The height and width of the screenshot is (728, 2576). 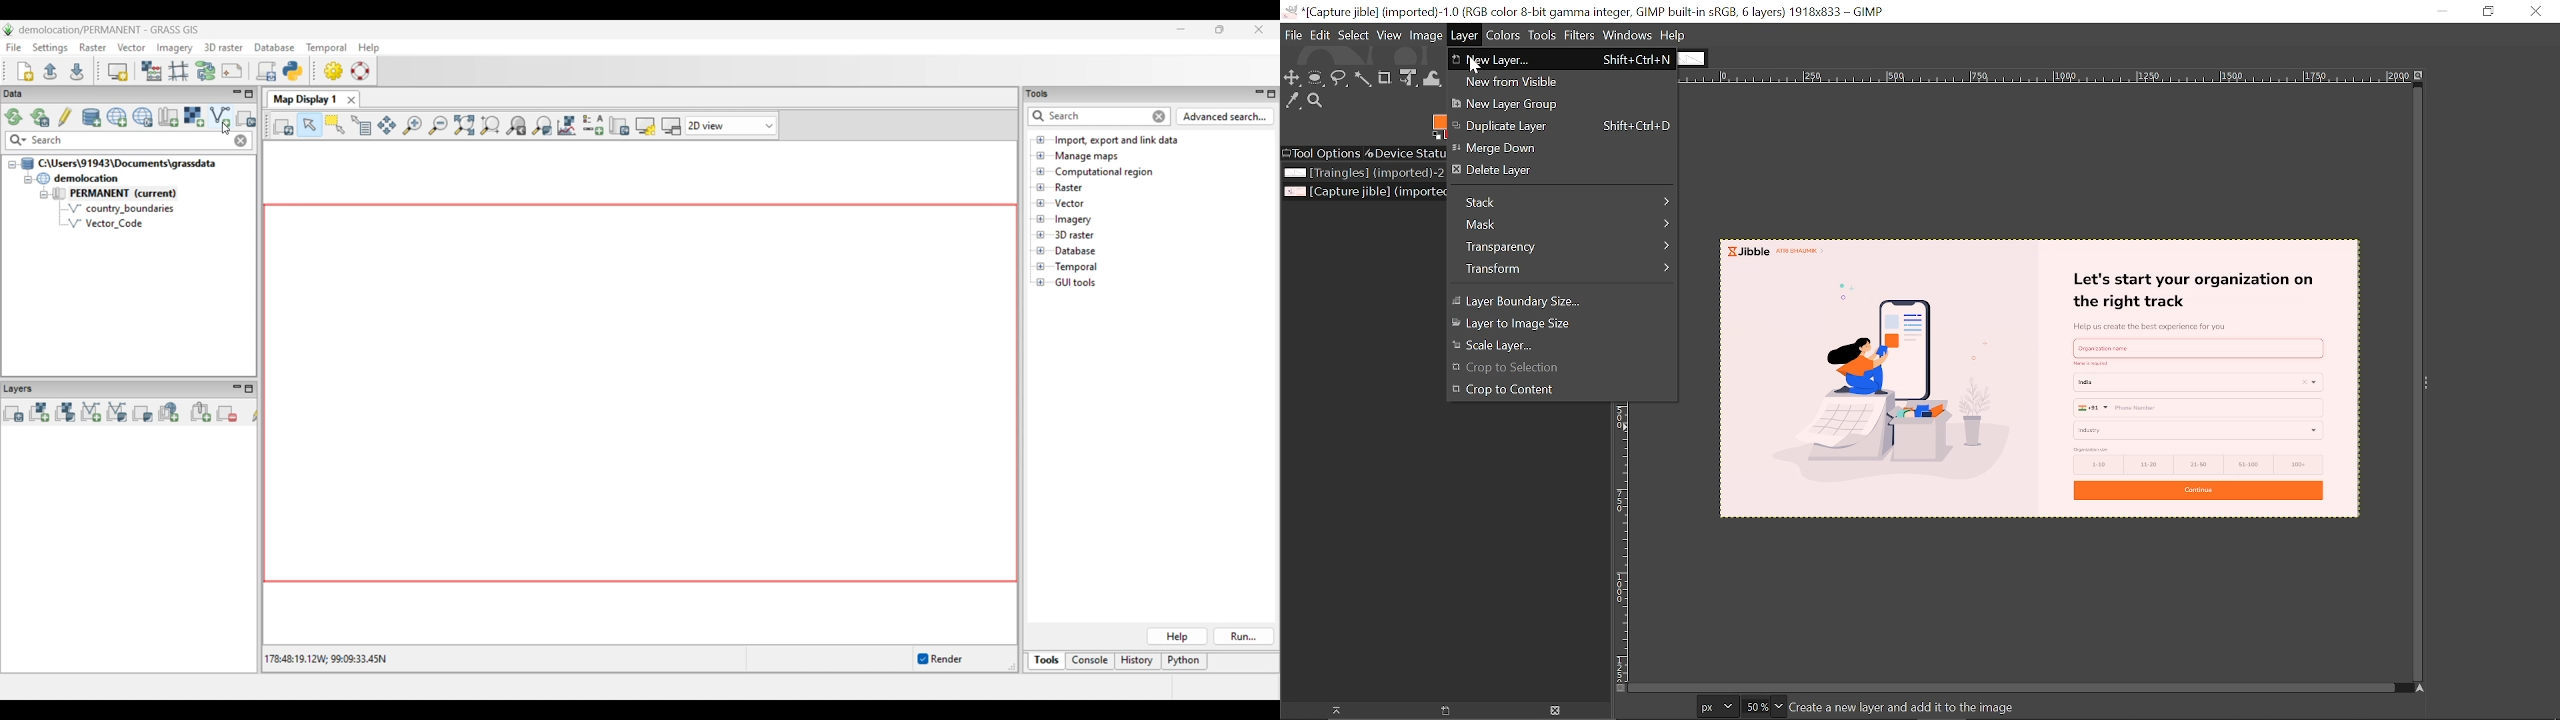 What do you see at coordinates (1580, 35) in the screenshot?
I see `Filters` at bounding box center [1580, 35].